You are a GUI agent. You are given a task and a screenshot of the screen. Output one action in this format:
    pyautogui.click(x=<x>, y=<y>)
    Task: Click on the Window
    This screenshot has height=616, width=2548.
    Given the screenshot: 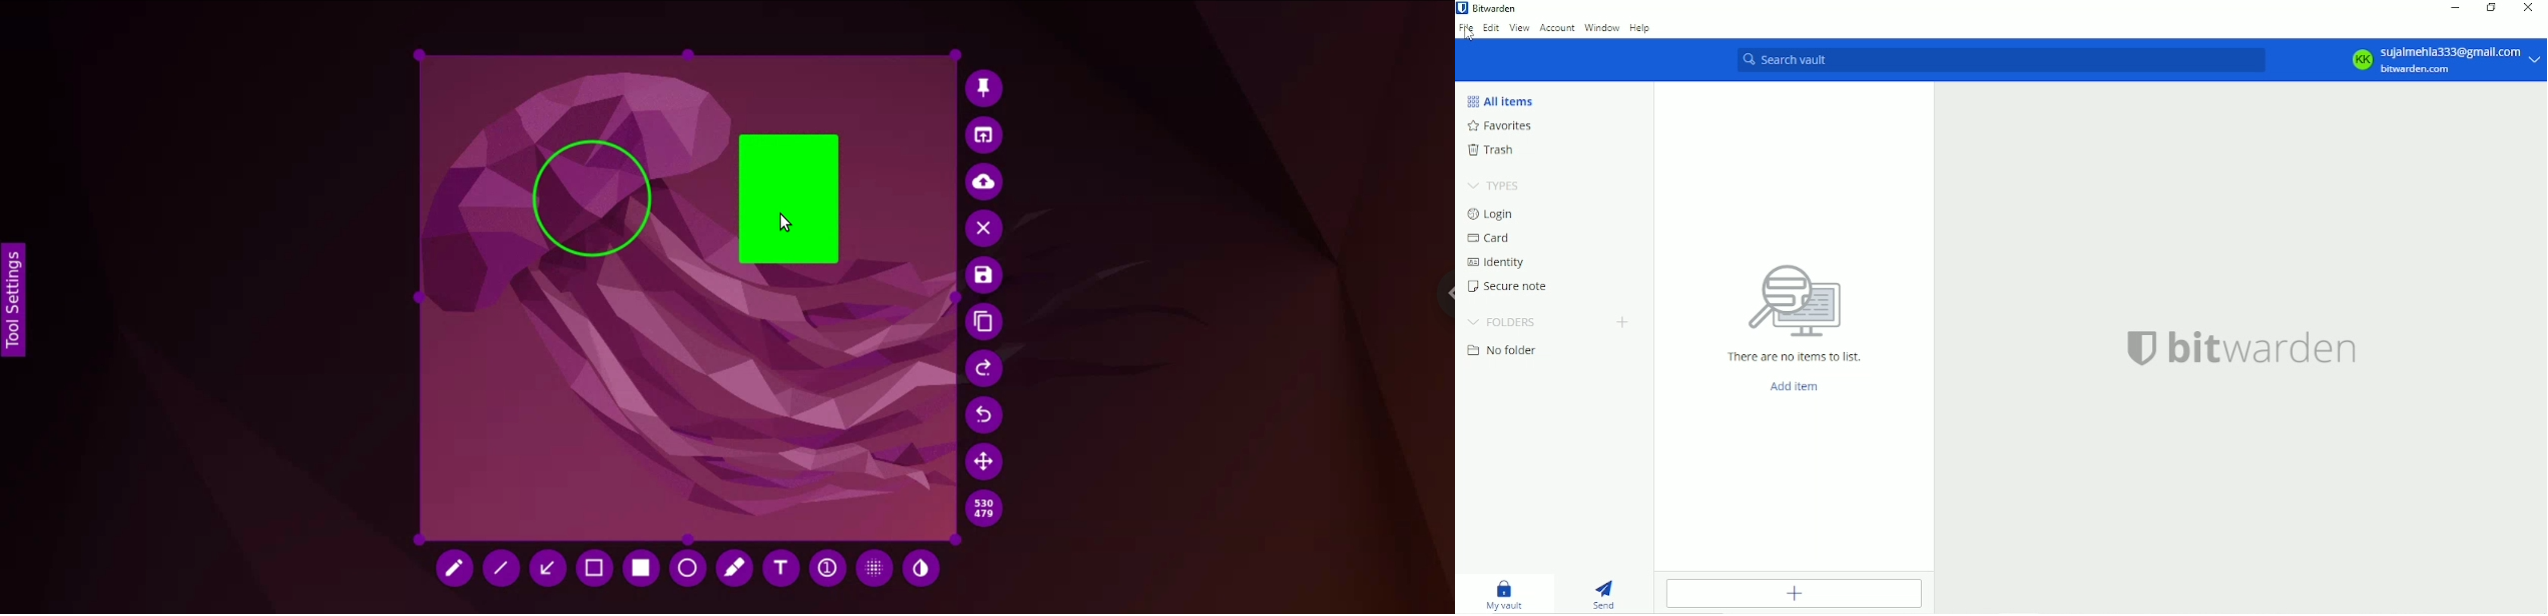 What is the action you would take?
    pyautogui.click(x=1602, y=26)
    